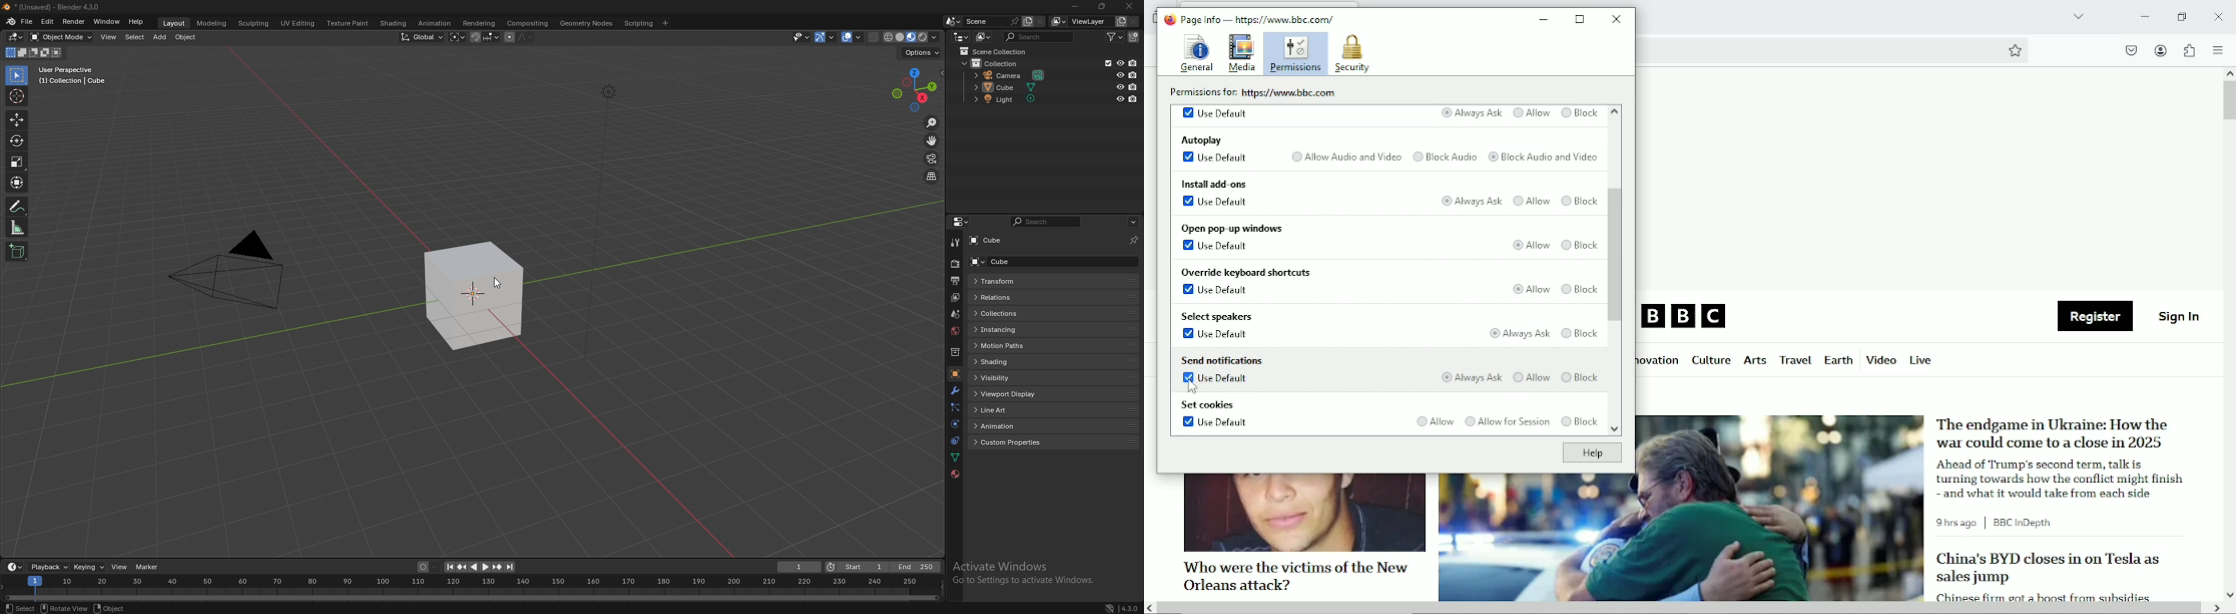 The height and width of the screenshot is (616, 2240). What do you see at coordinates (1793, 360) in the screenshot?
I see `Travel` at bounding box center [1793, 360].